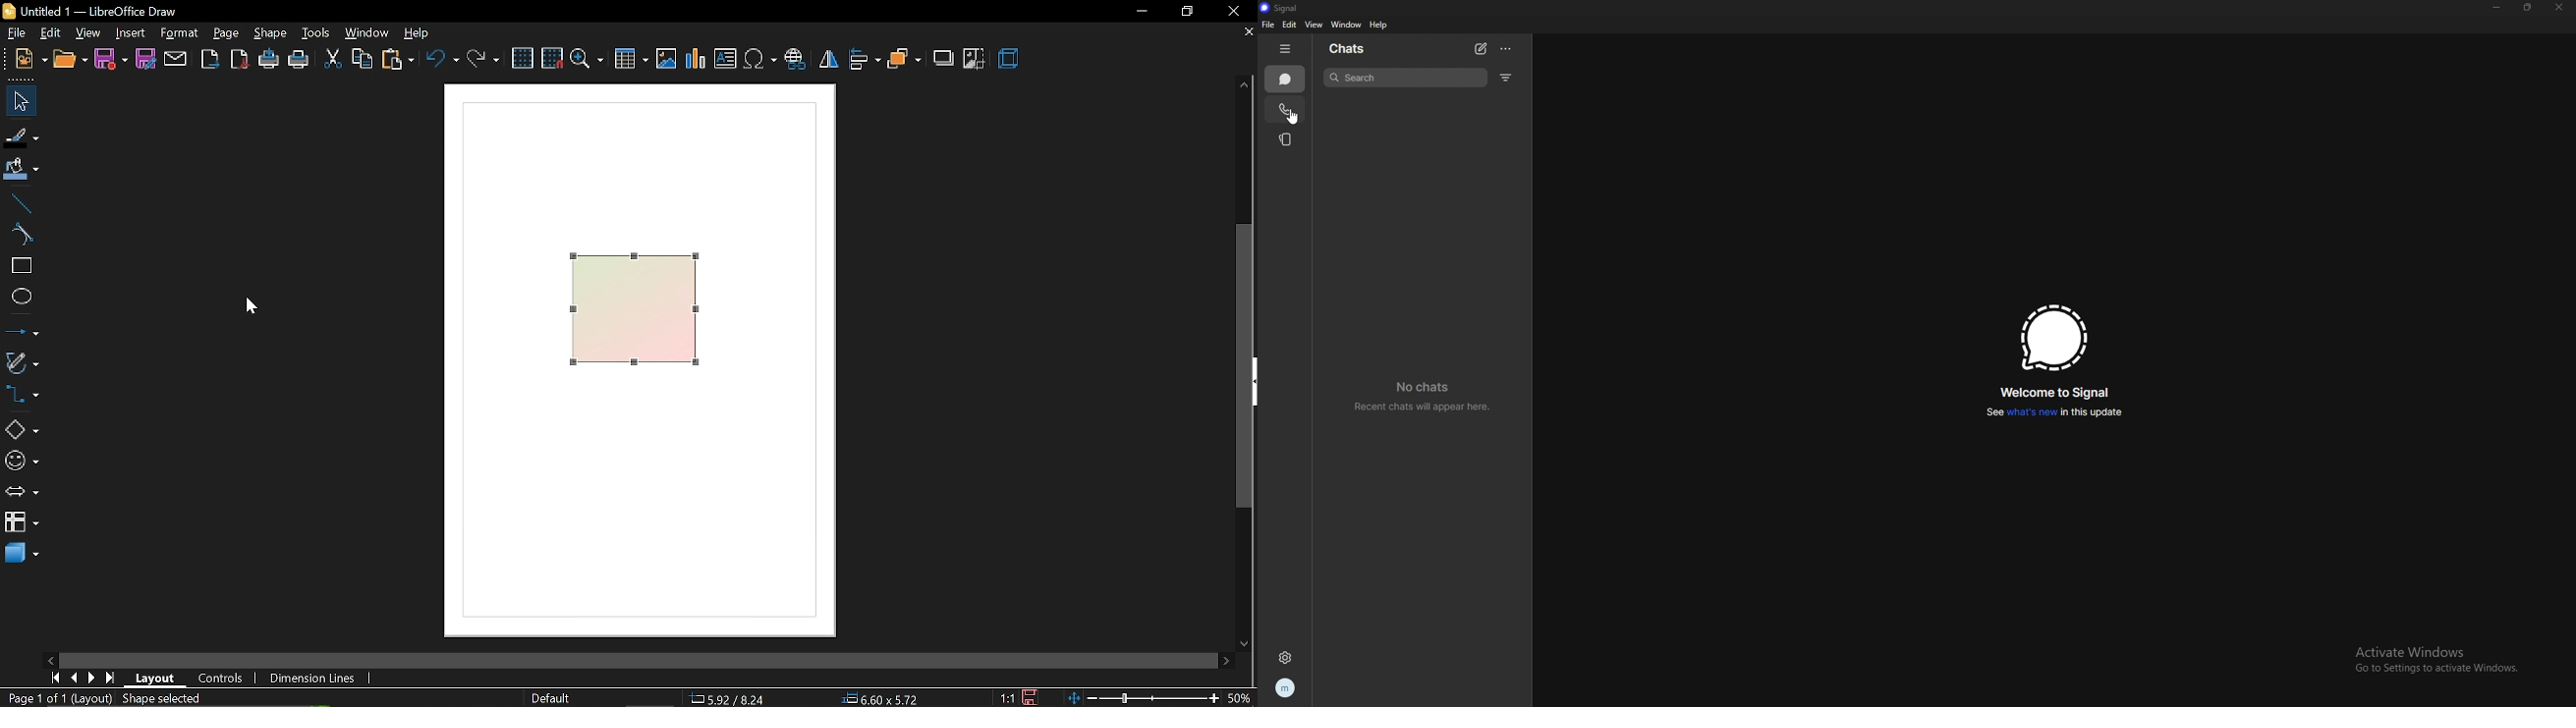  Describe the element at coordinates (1161, 699) in the screenshot. I see `change zoom` at that location.